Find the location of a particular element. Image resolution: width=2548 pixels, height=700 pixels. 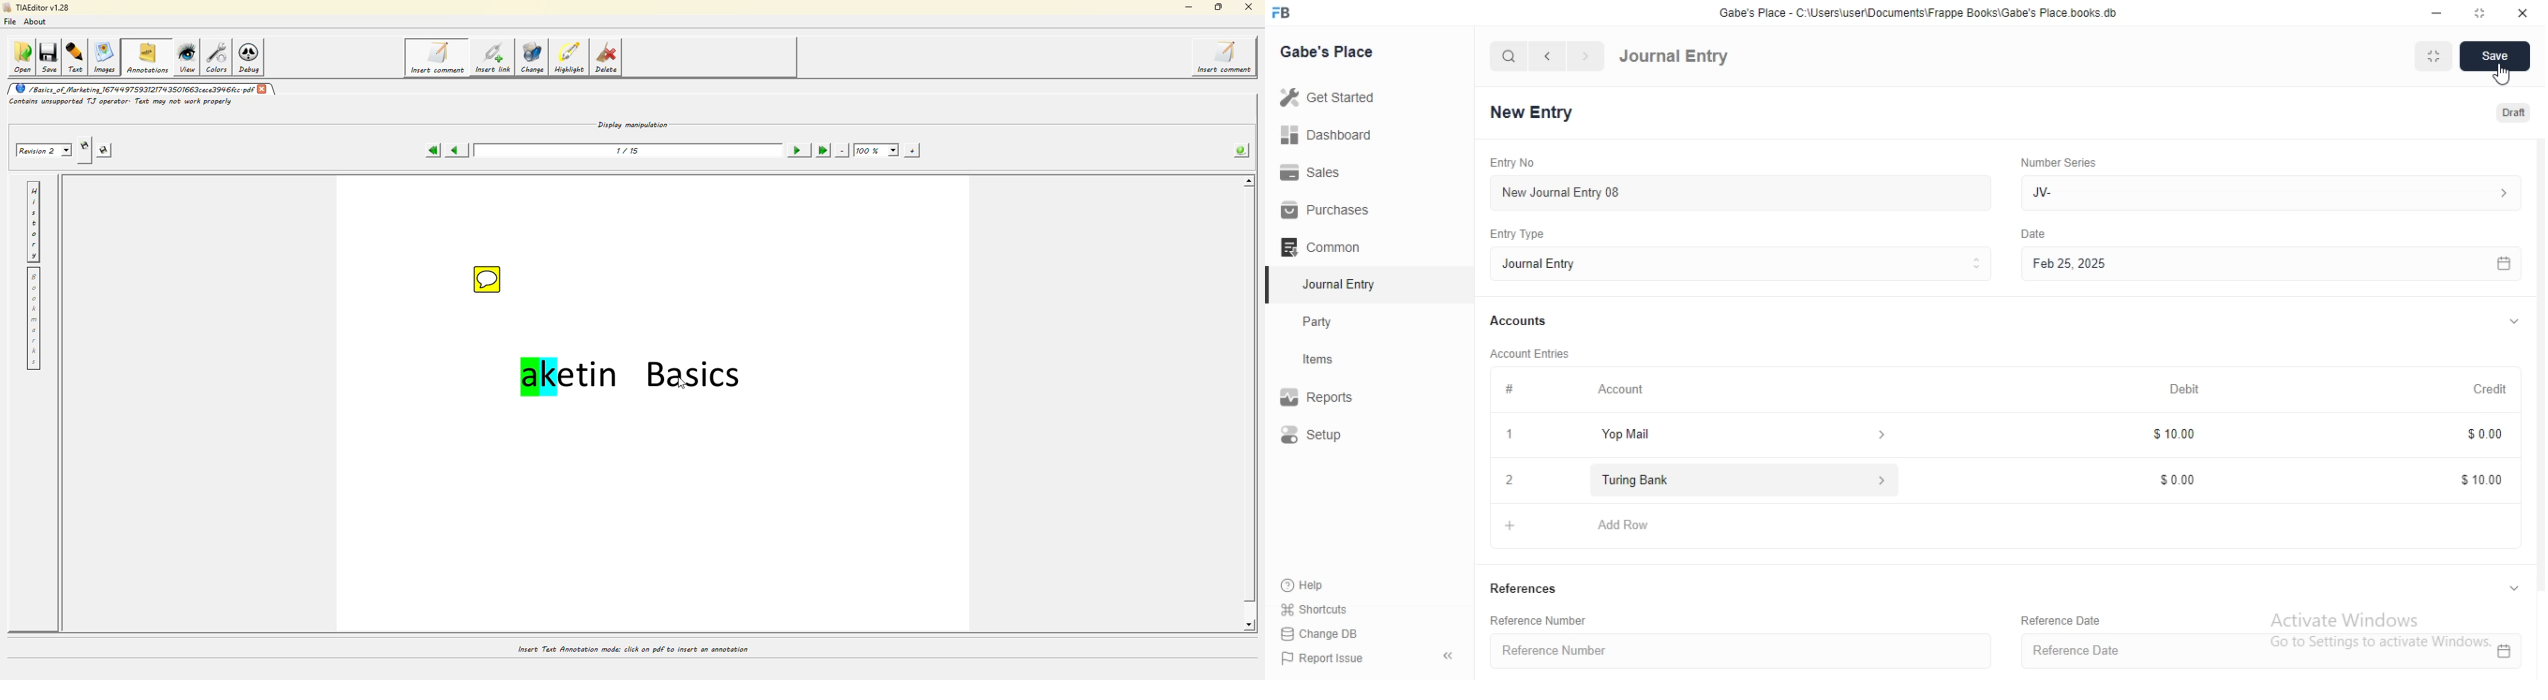

Fit to Window is located at coordinates (2435, 56).